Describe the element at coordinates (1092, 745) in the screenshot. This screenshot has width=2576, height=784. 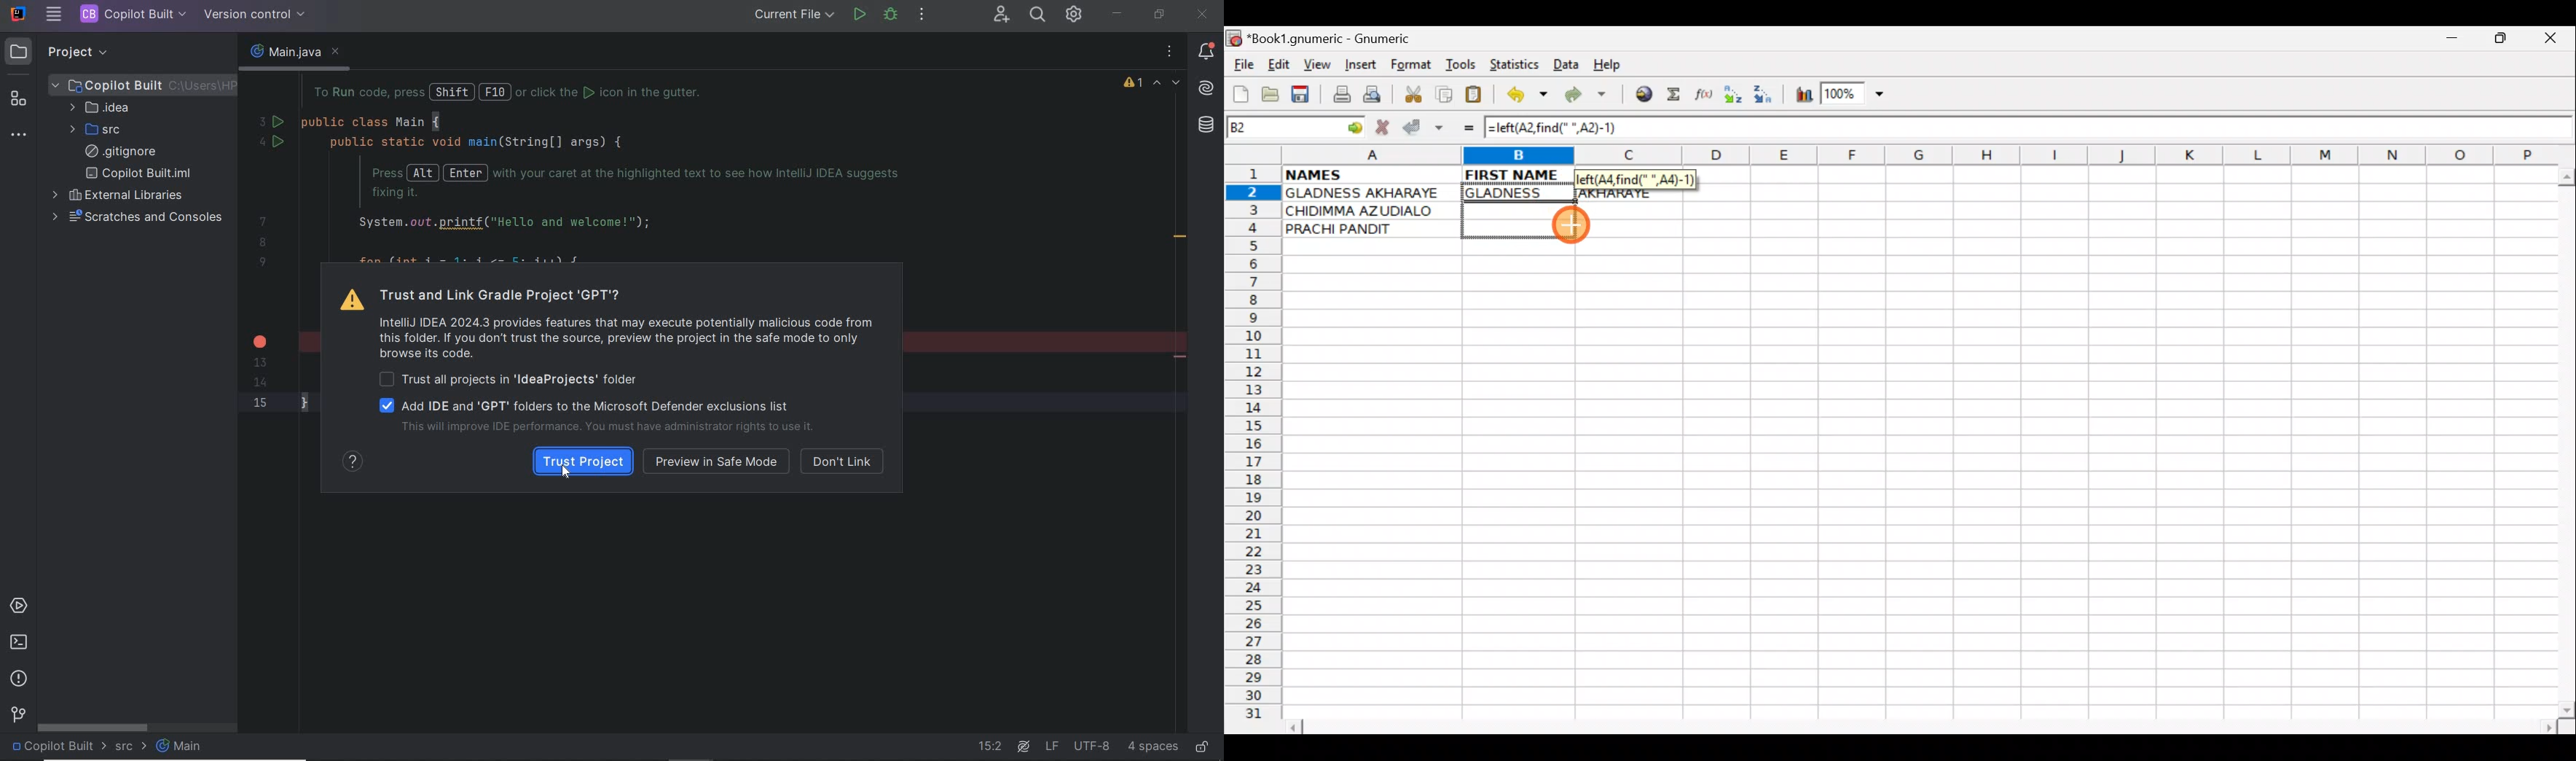
I see `file encoding` at that location.